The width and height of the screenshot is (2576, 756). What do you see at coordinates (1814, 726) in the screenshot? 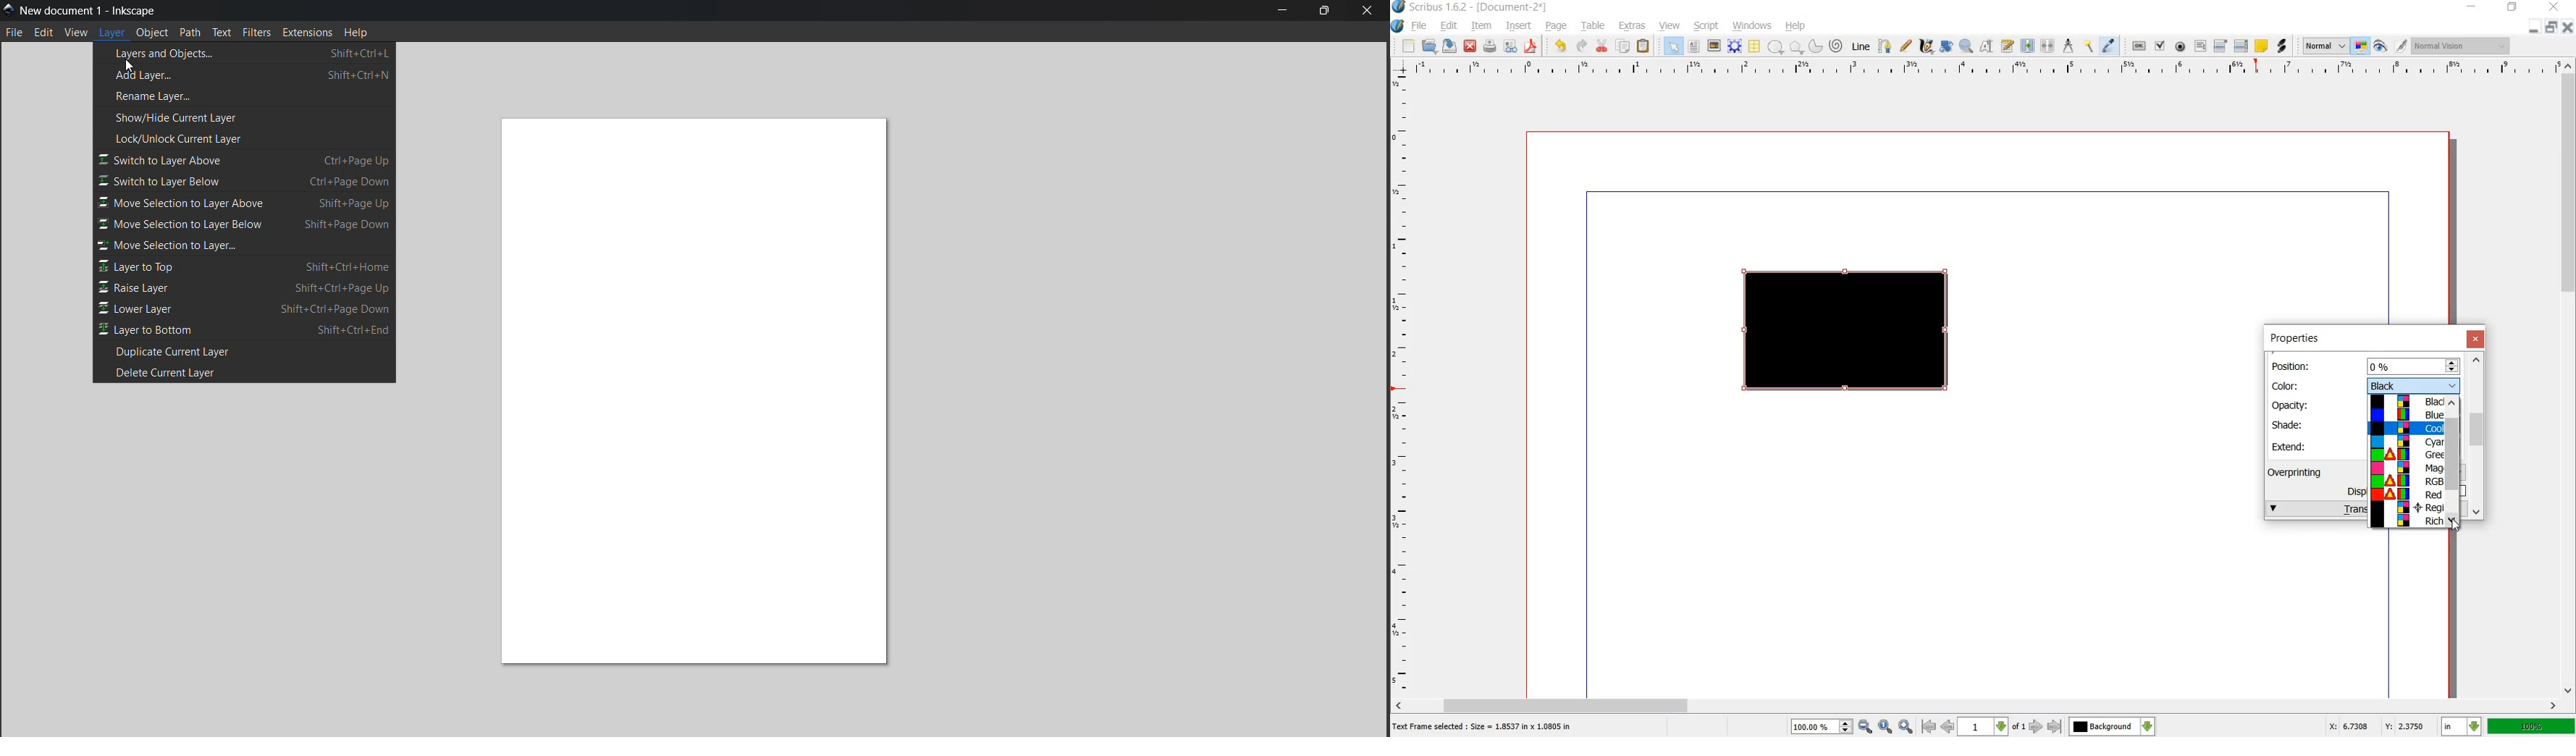
I see `100%` at bounding box center [1814, 726].